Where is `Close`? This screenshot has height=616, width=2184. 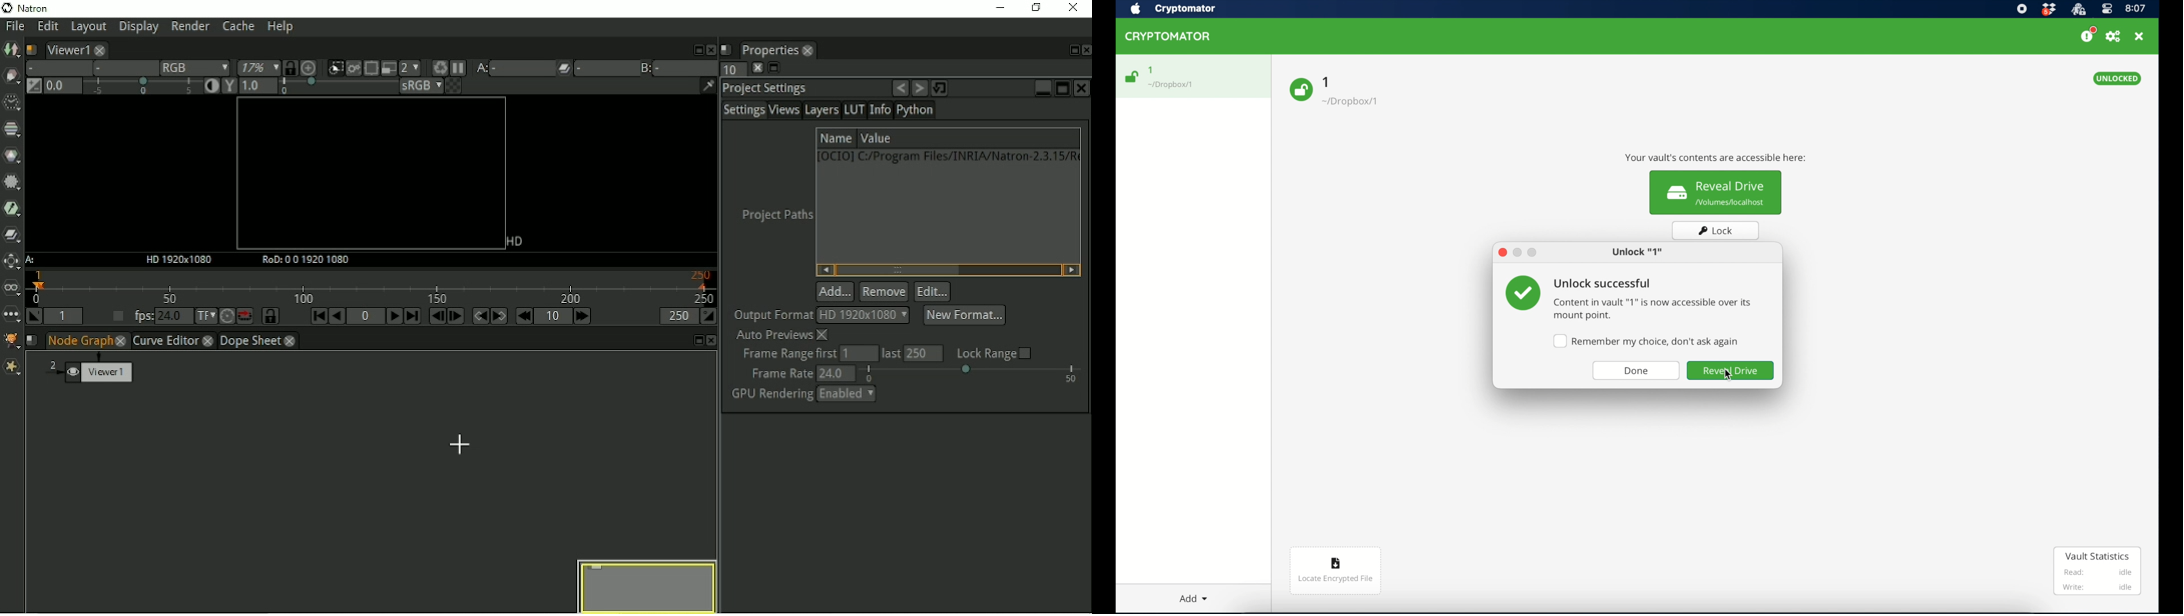
Close is located at coordinates (1085, 50).